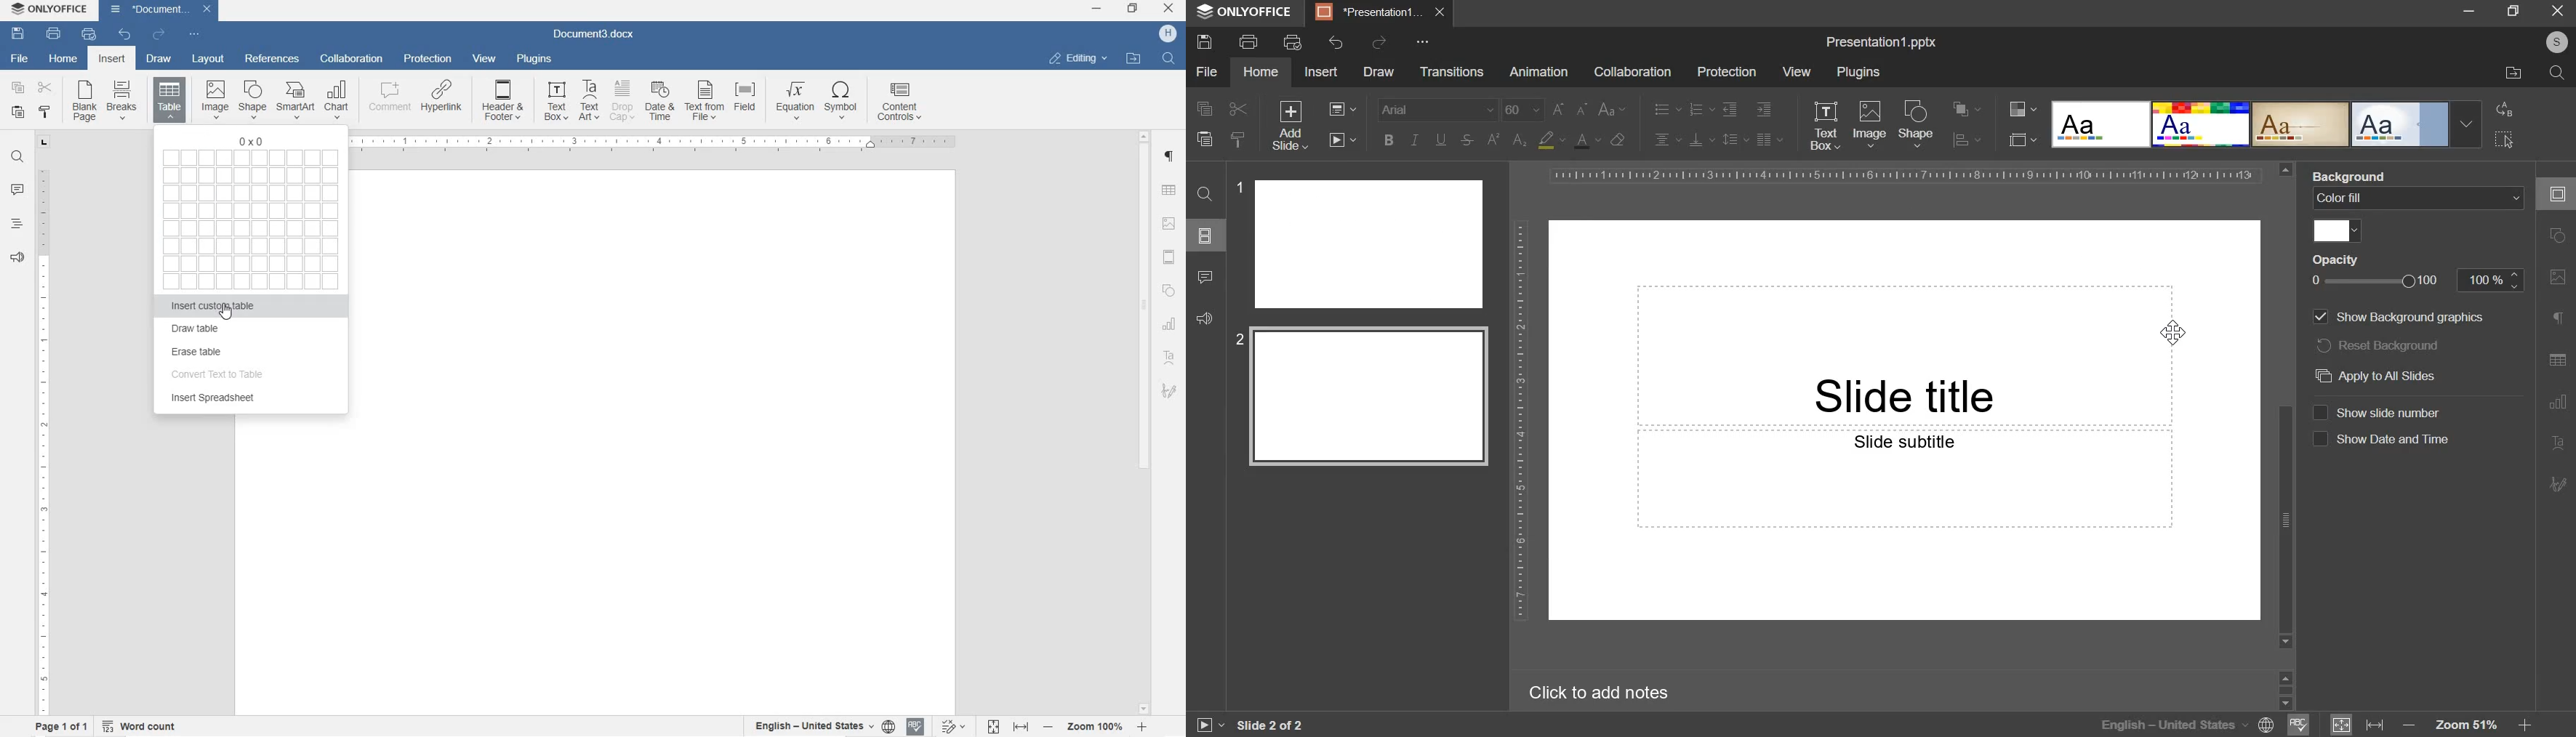  What do you see at coordinates (387, 100) in the screenshot?
I see `comment` at bounding box center [387, 100].